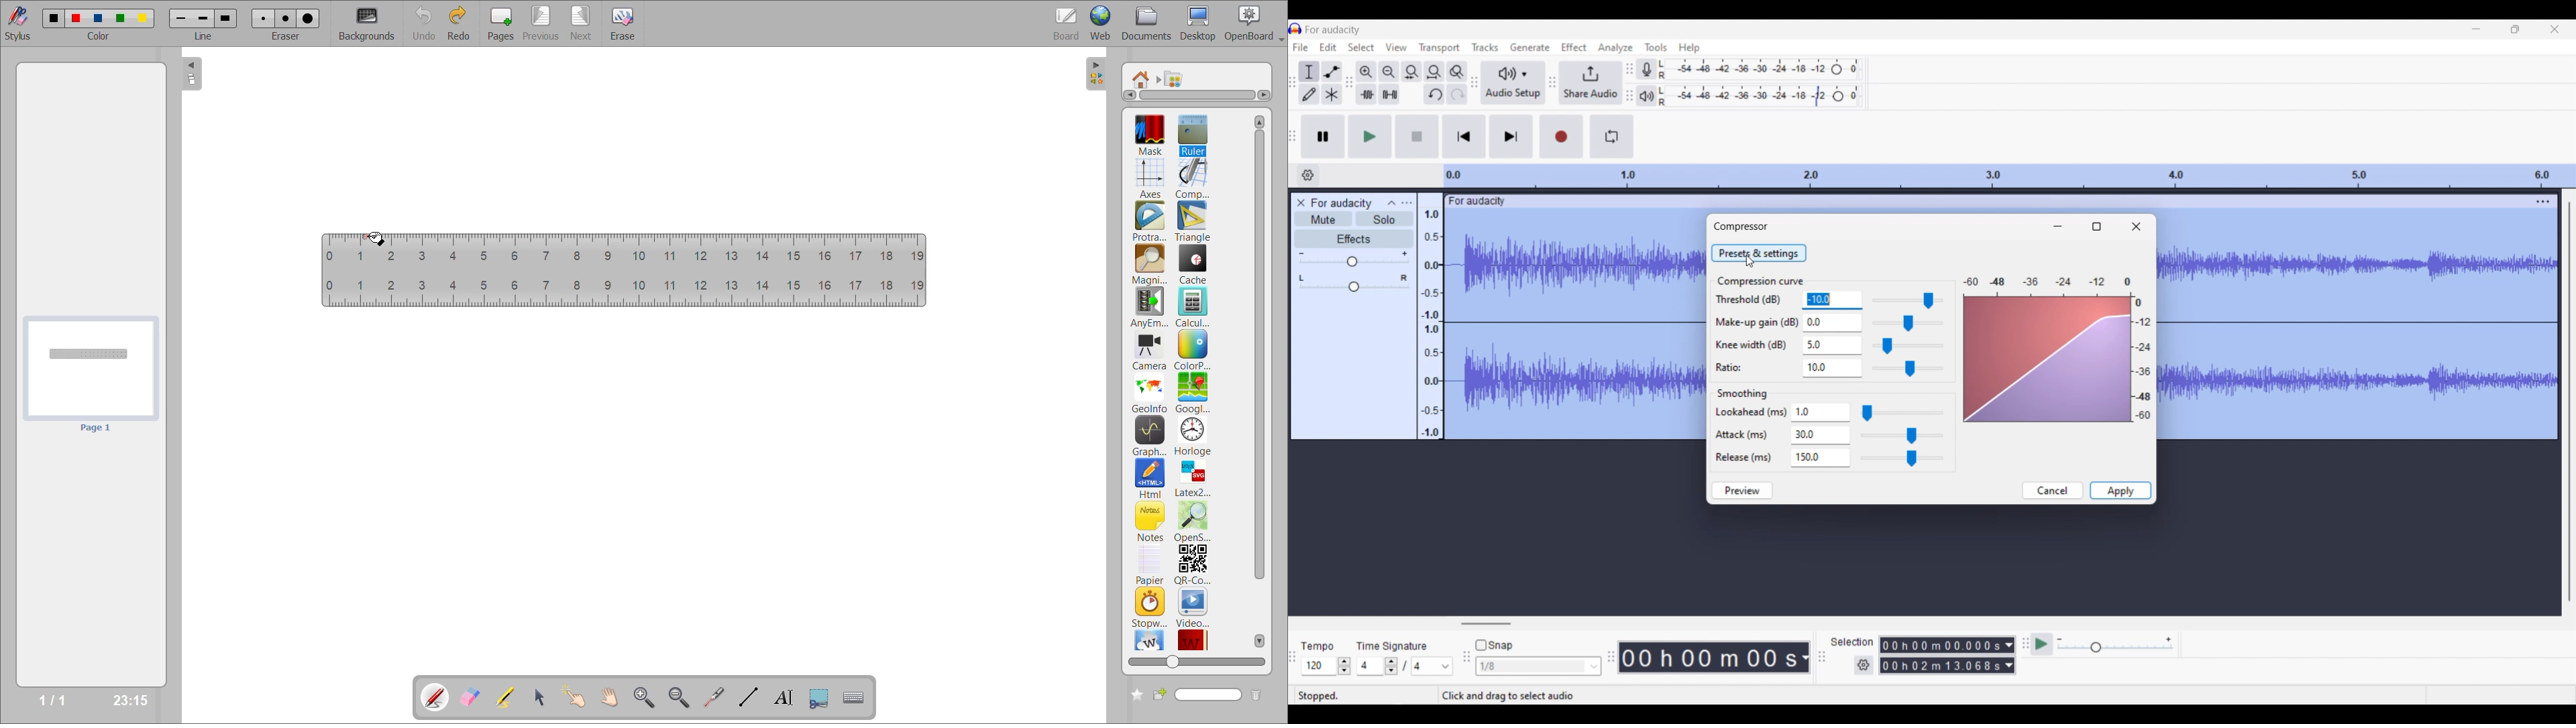 Image resolution: width=2576 pixels, height=728 pixels. Describe the element at coordinates (1902, 413) in the screenshot. I see `Lookahead slider` at that location.